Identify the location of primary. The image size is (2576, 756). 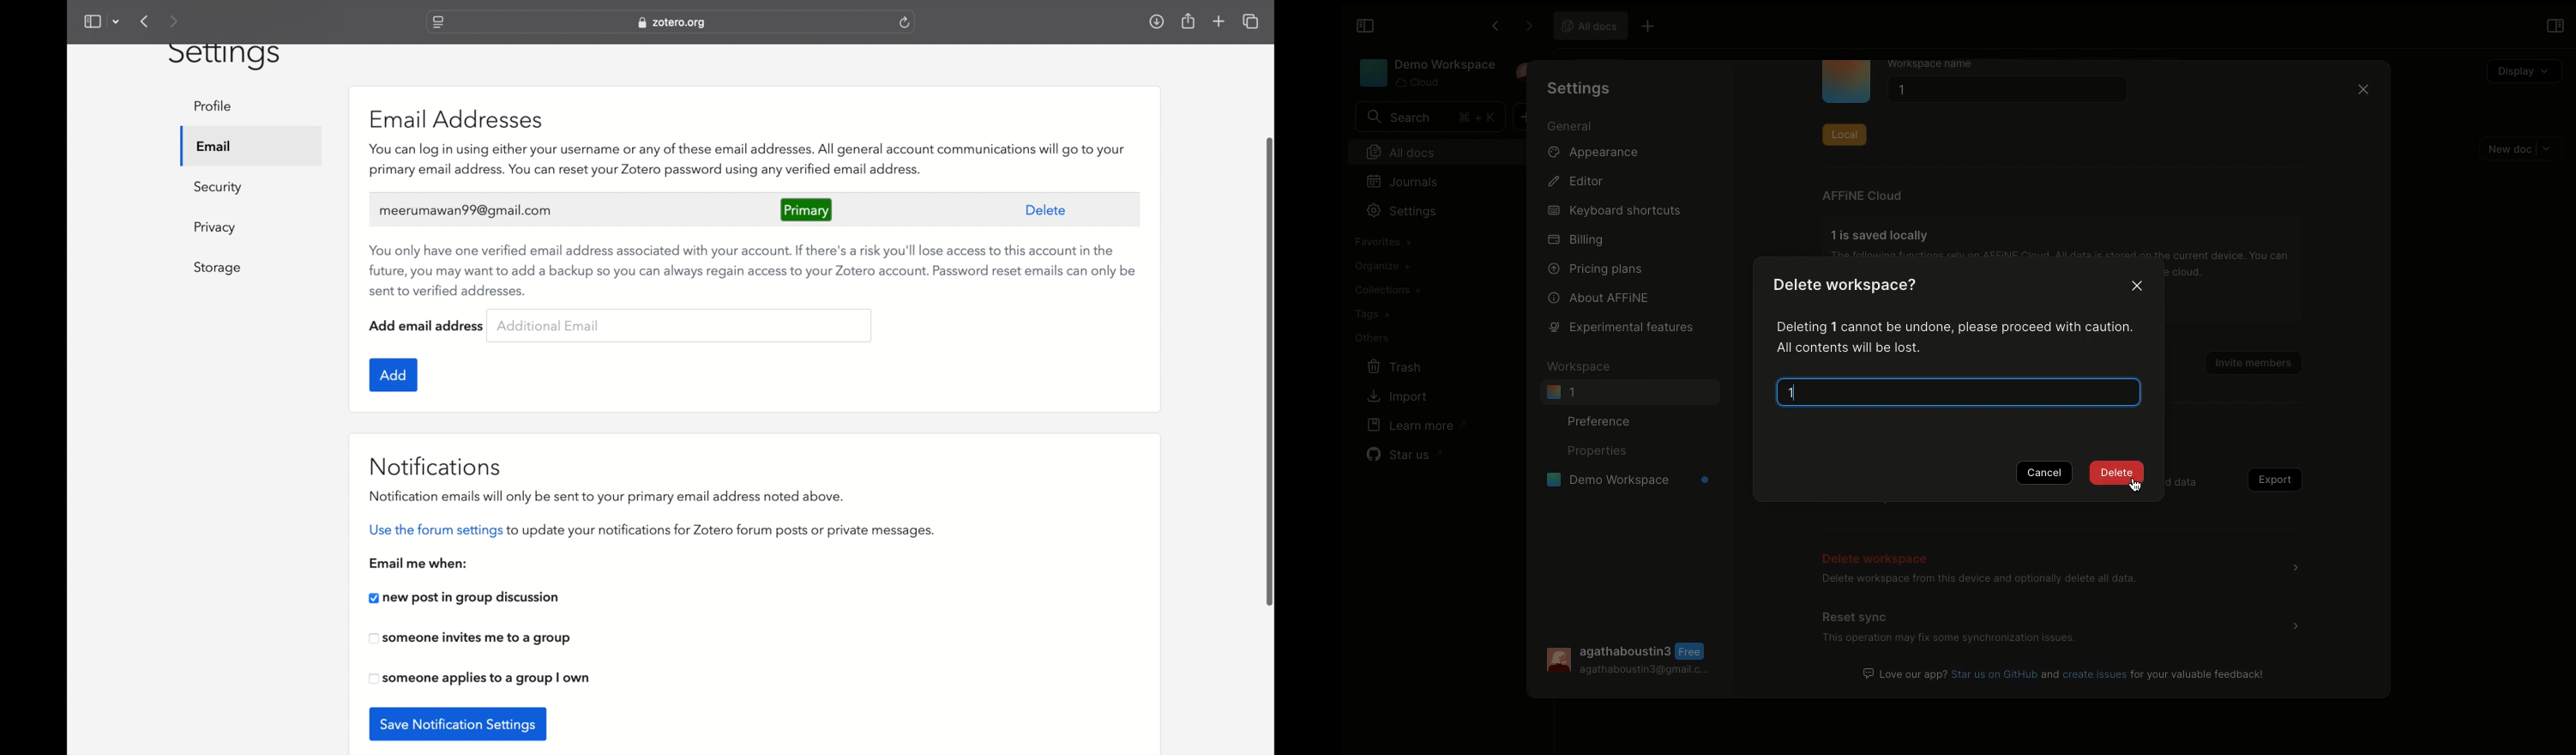
(806, 209).